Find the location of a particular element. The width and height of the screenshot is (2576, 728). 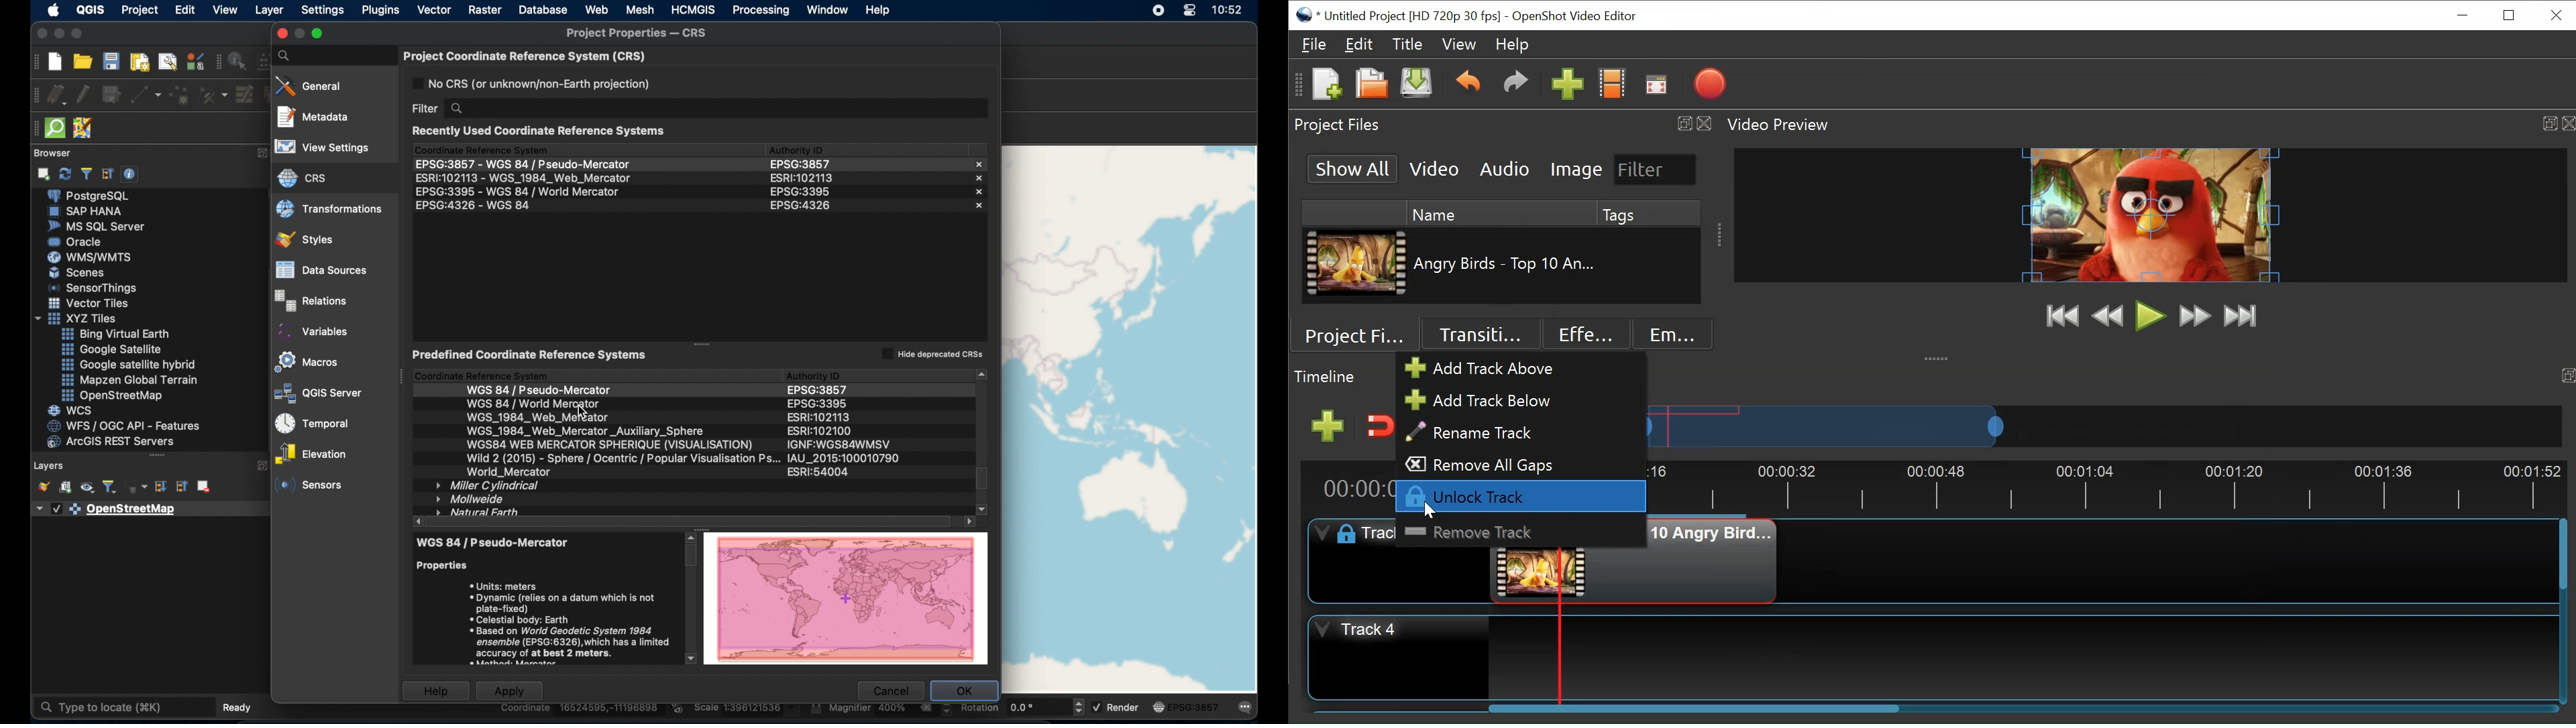

HCMGIS is located at coordinates (695, 10).